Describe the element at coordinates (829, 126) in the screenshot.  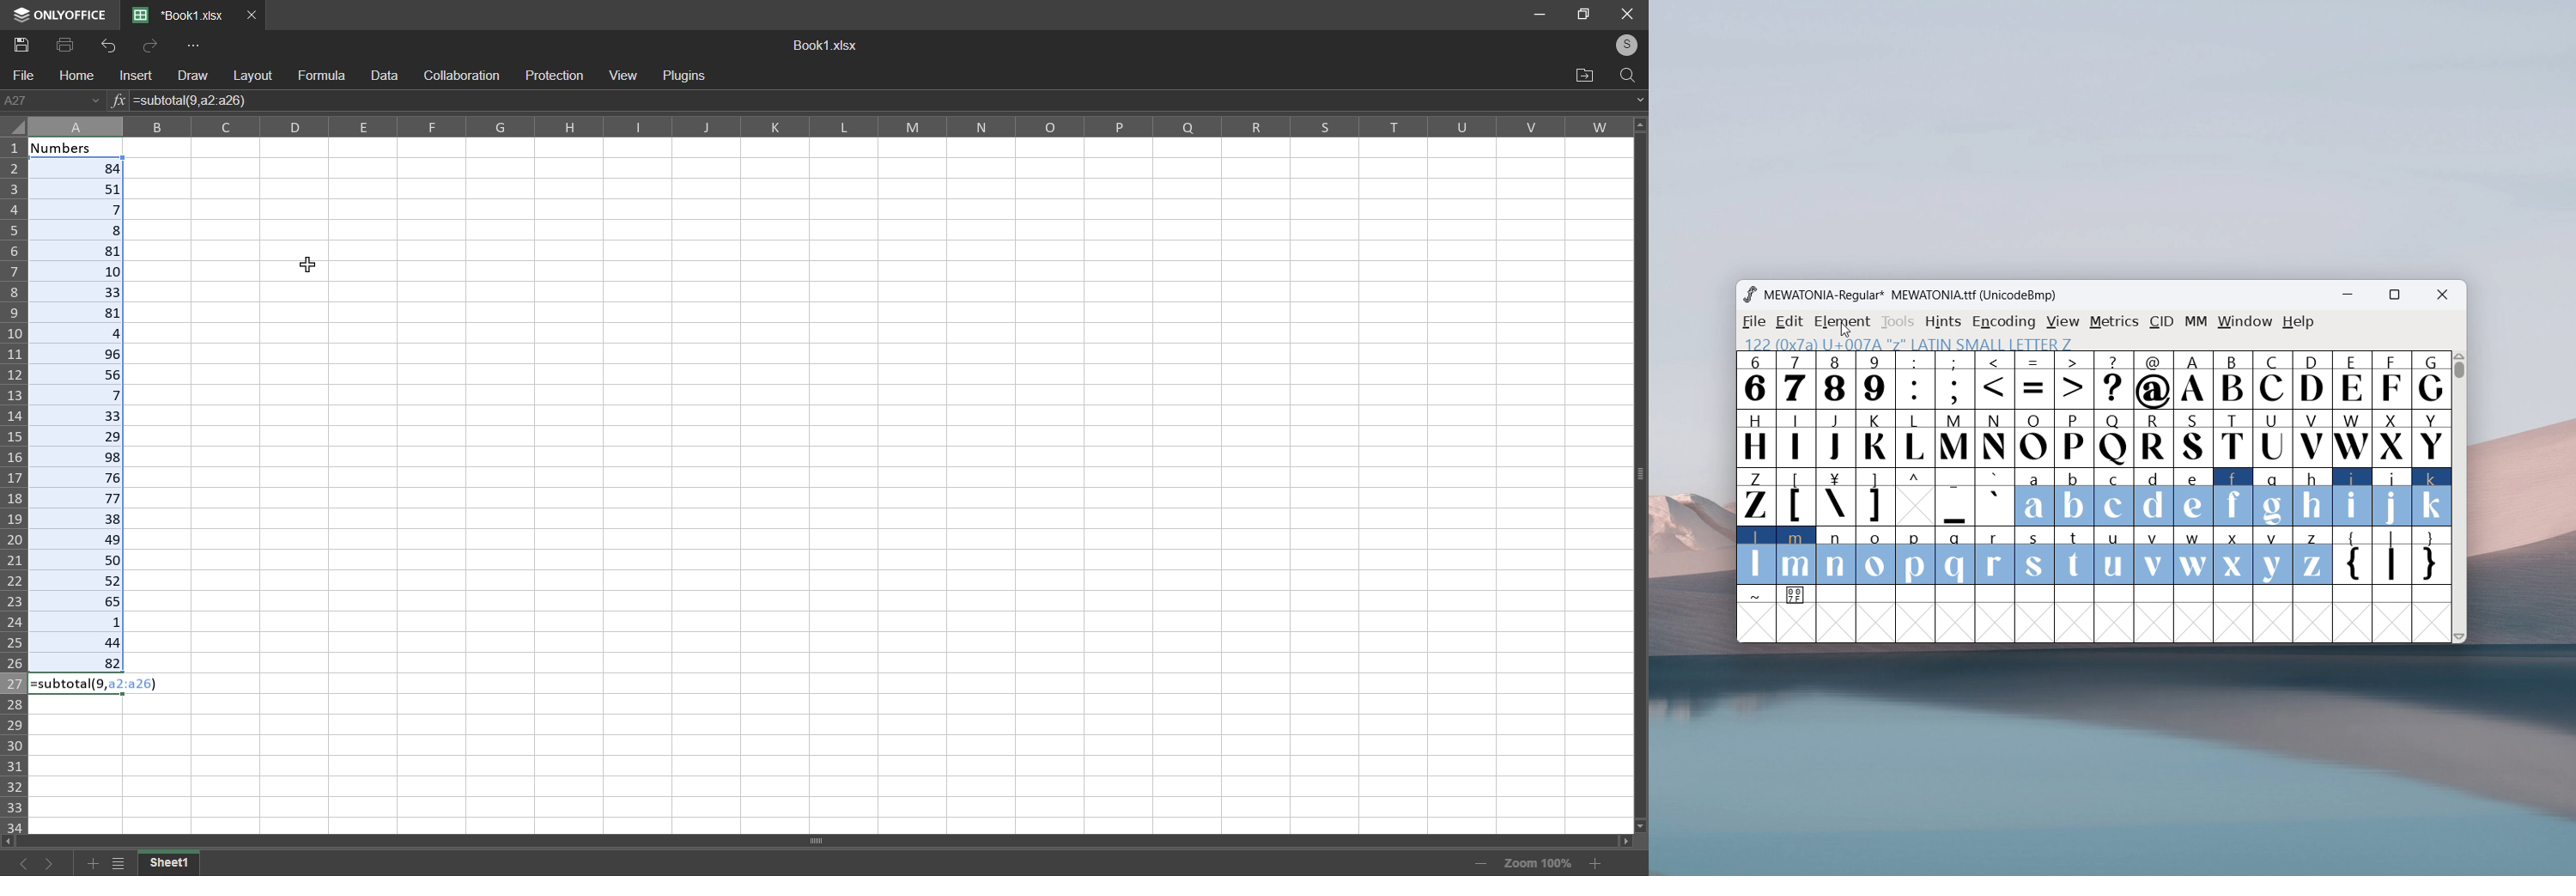
I see `Column label` at that location.